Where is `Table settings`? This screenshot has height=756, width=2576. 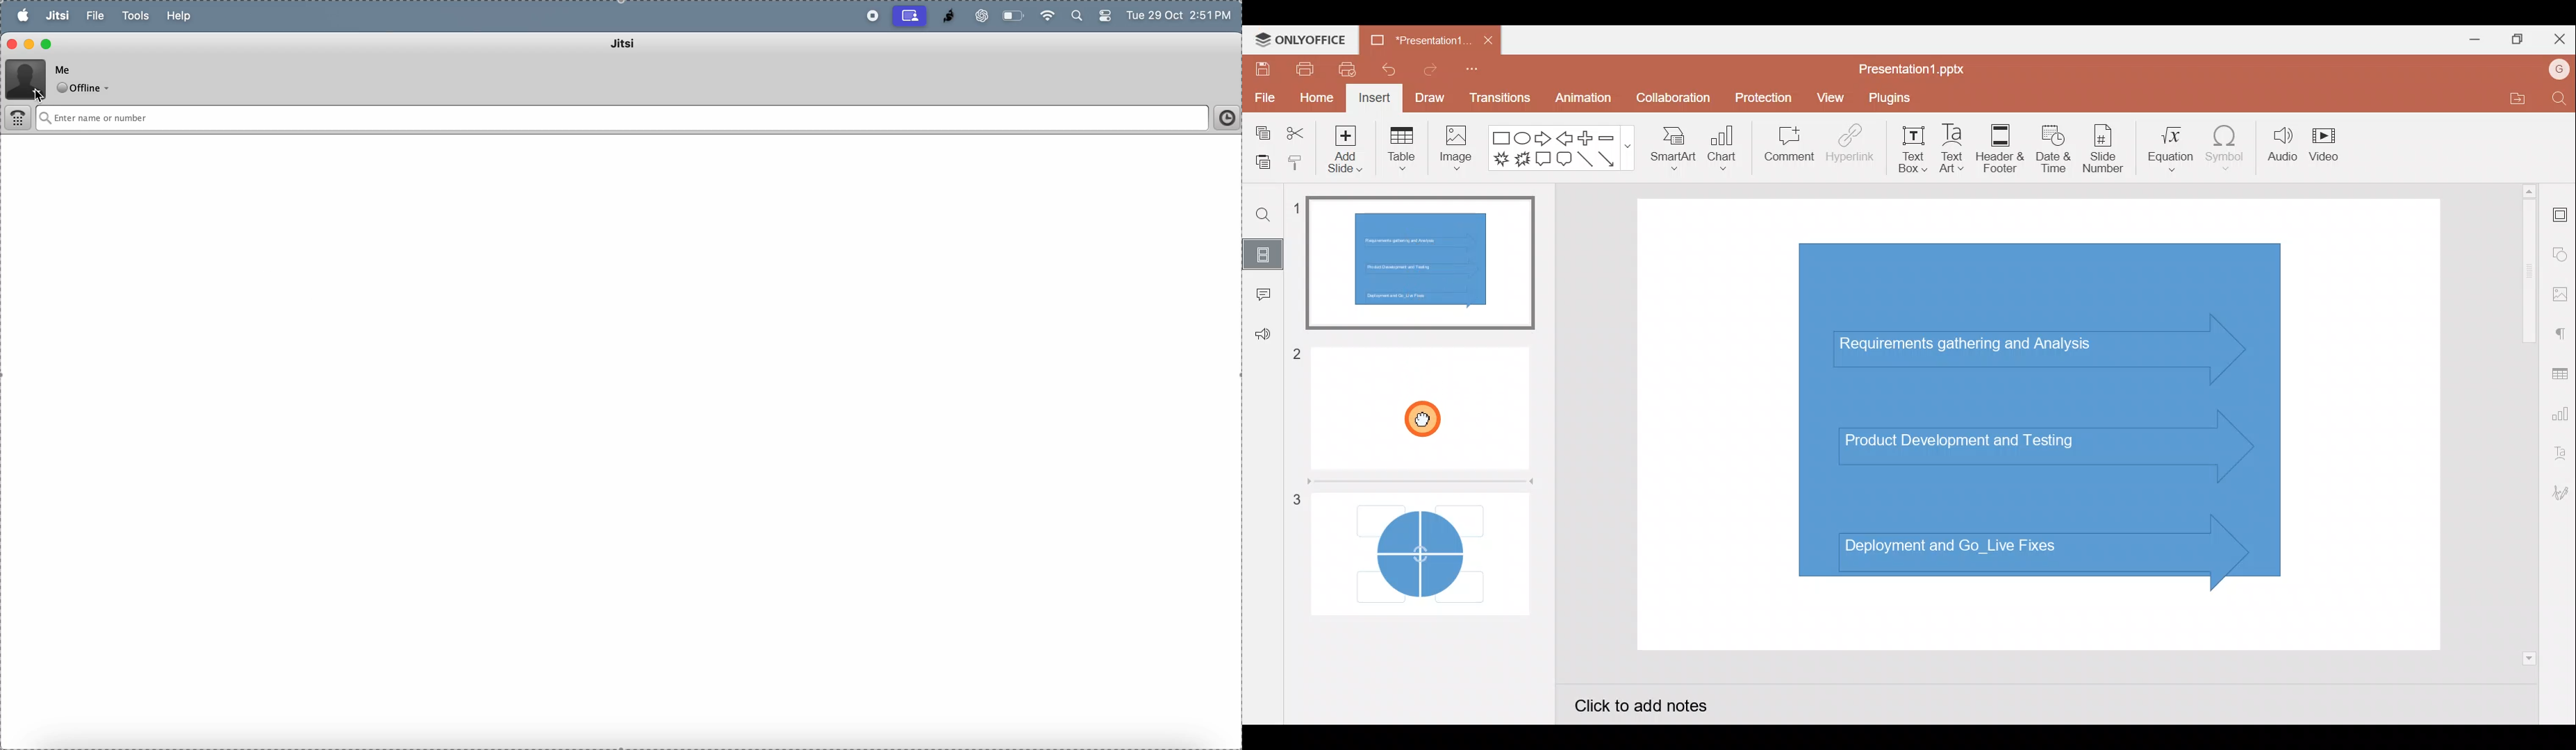
Table settings is located at coordinates (2561, 374).